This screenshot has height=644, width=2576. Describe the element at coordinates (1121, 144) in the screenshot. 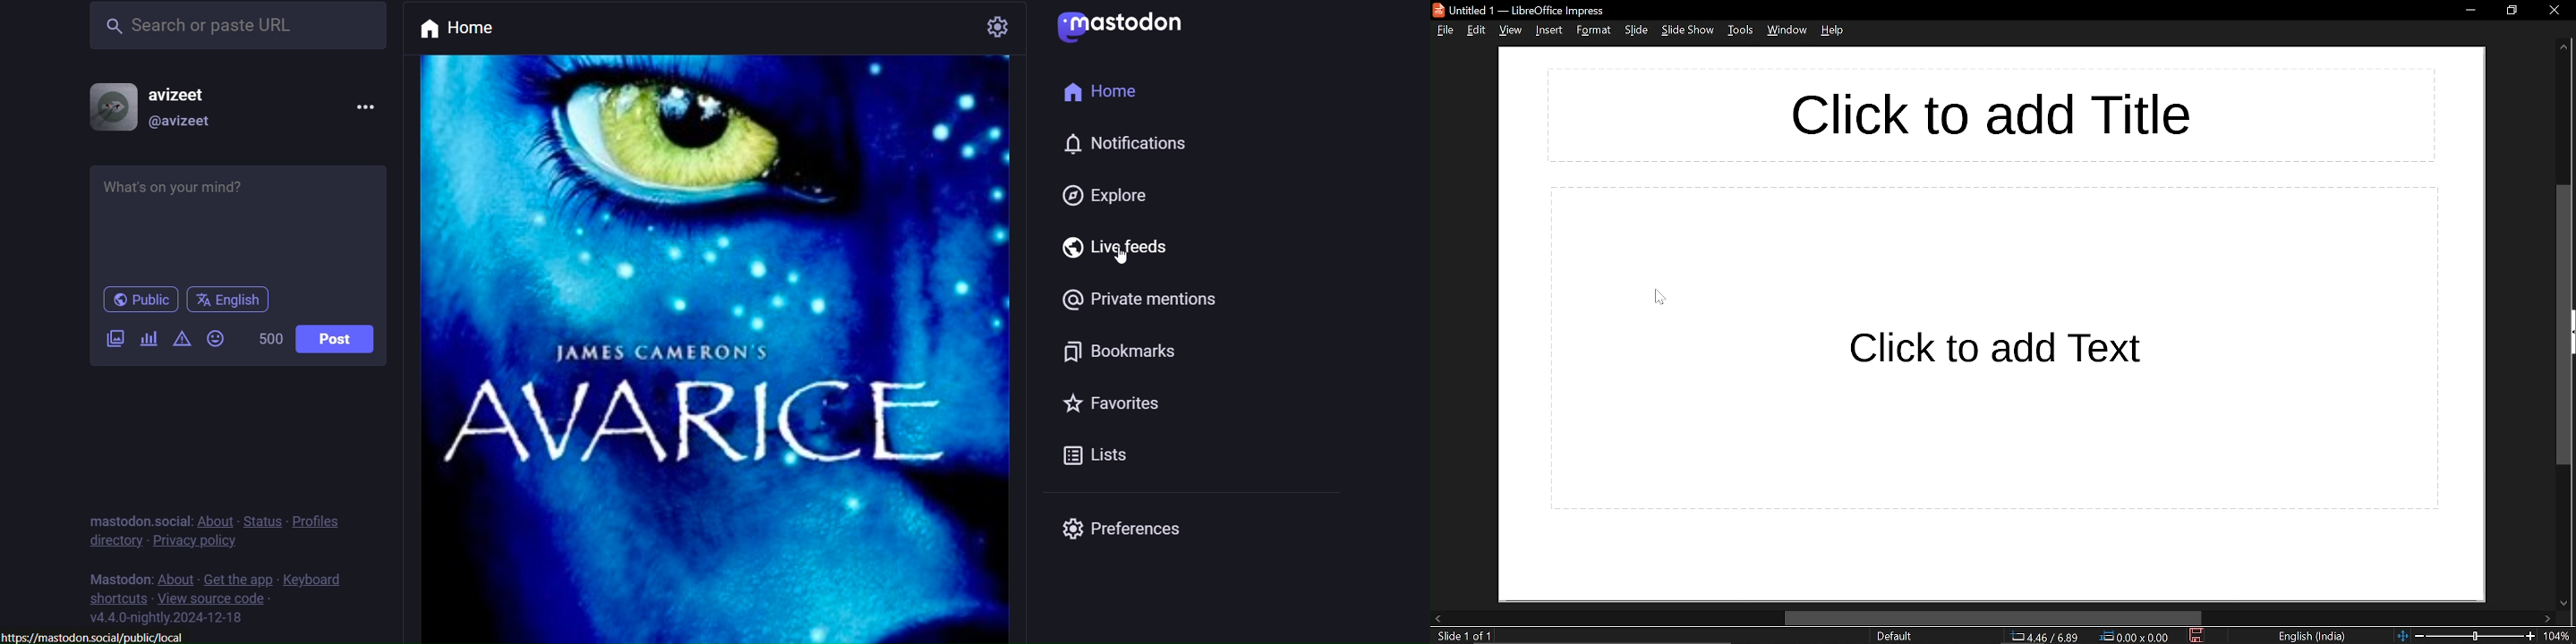

I see `notification` at that location.